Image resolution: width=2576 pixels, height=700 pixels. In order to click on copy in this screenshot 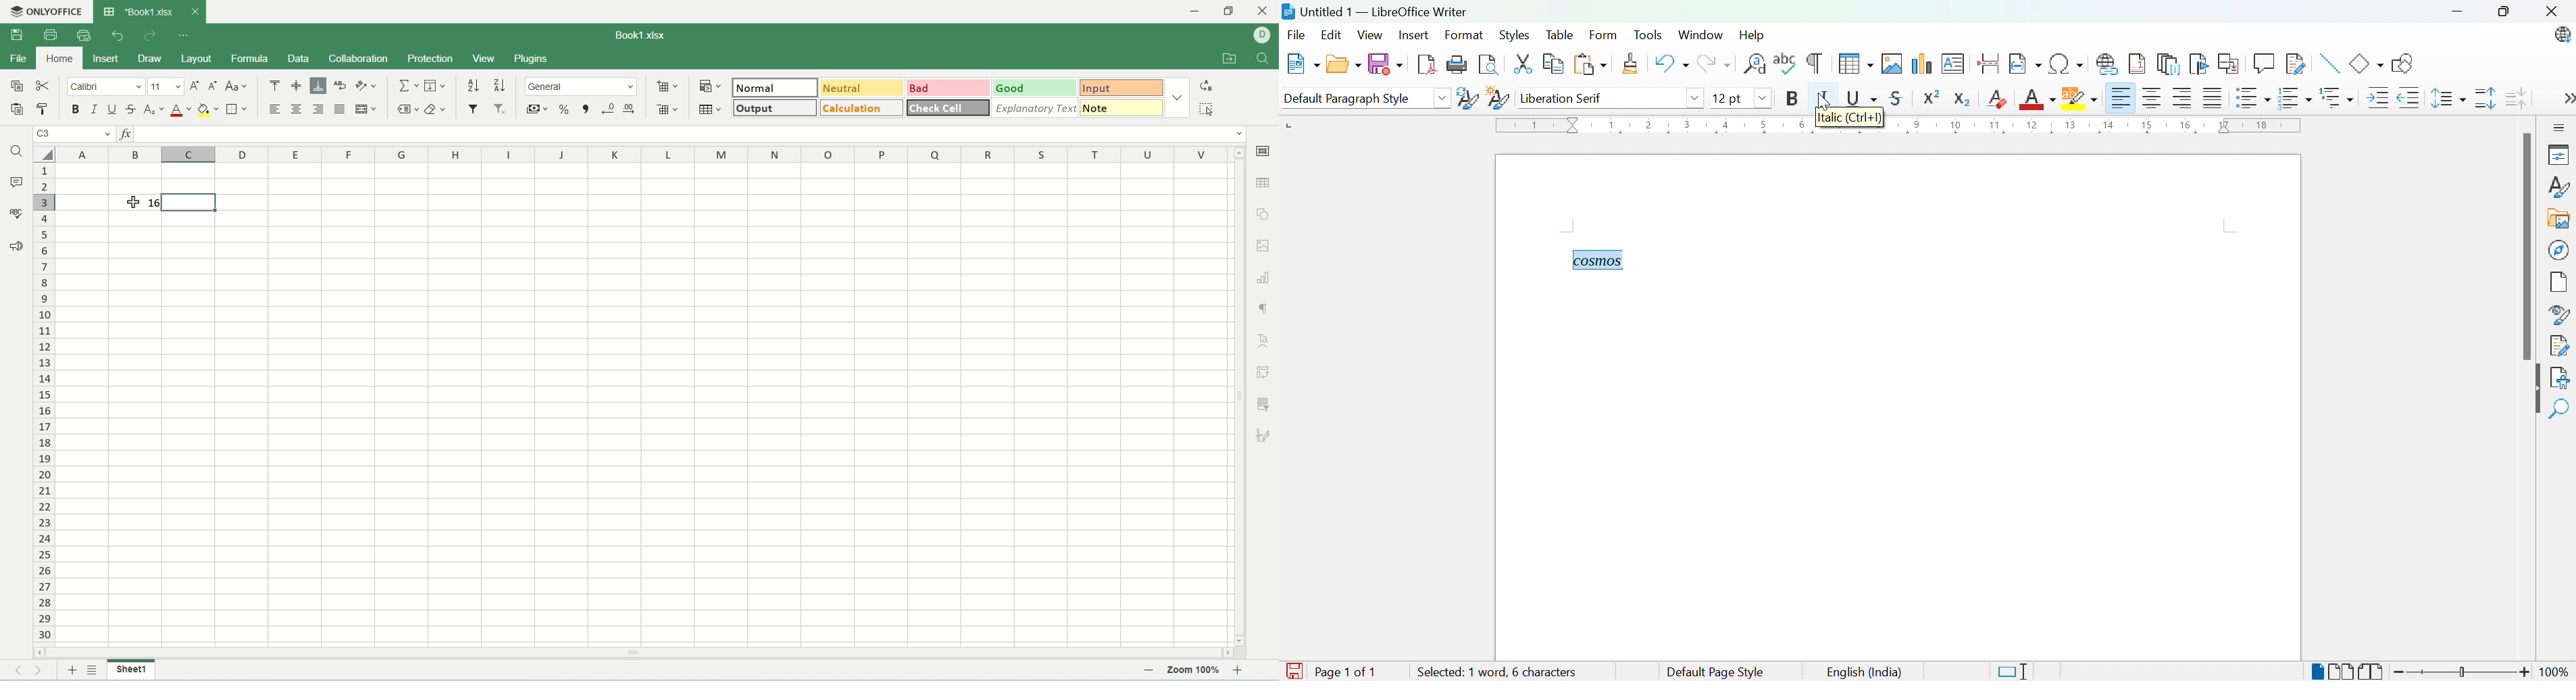, I will do `click(17, 85)`.